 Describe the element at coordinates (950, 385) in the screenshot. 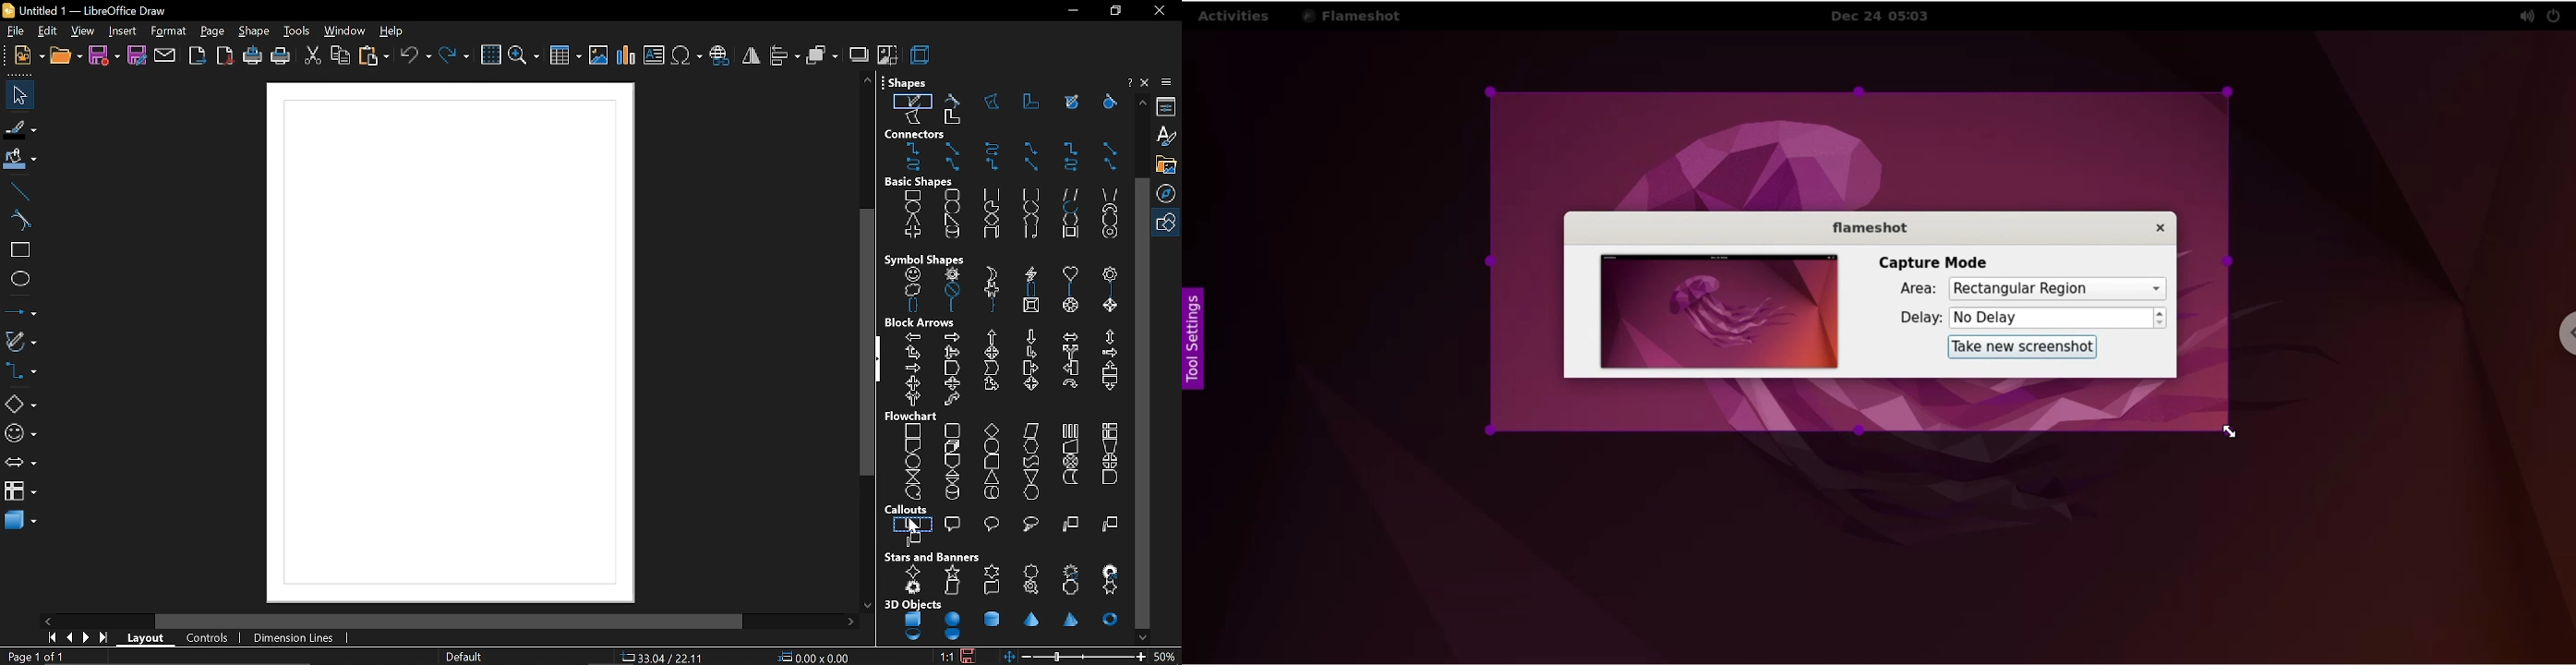

I see `up and down arrow callout` at that location.